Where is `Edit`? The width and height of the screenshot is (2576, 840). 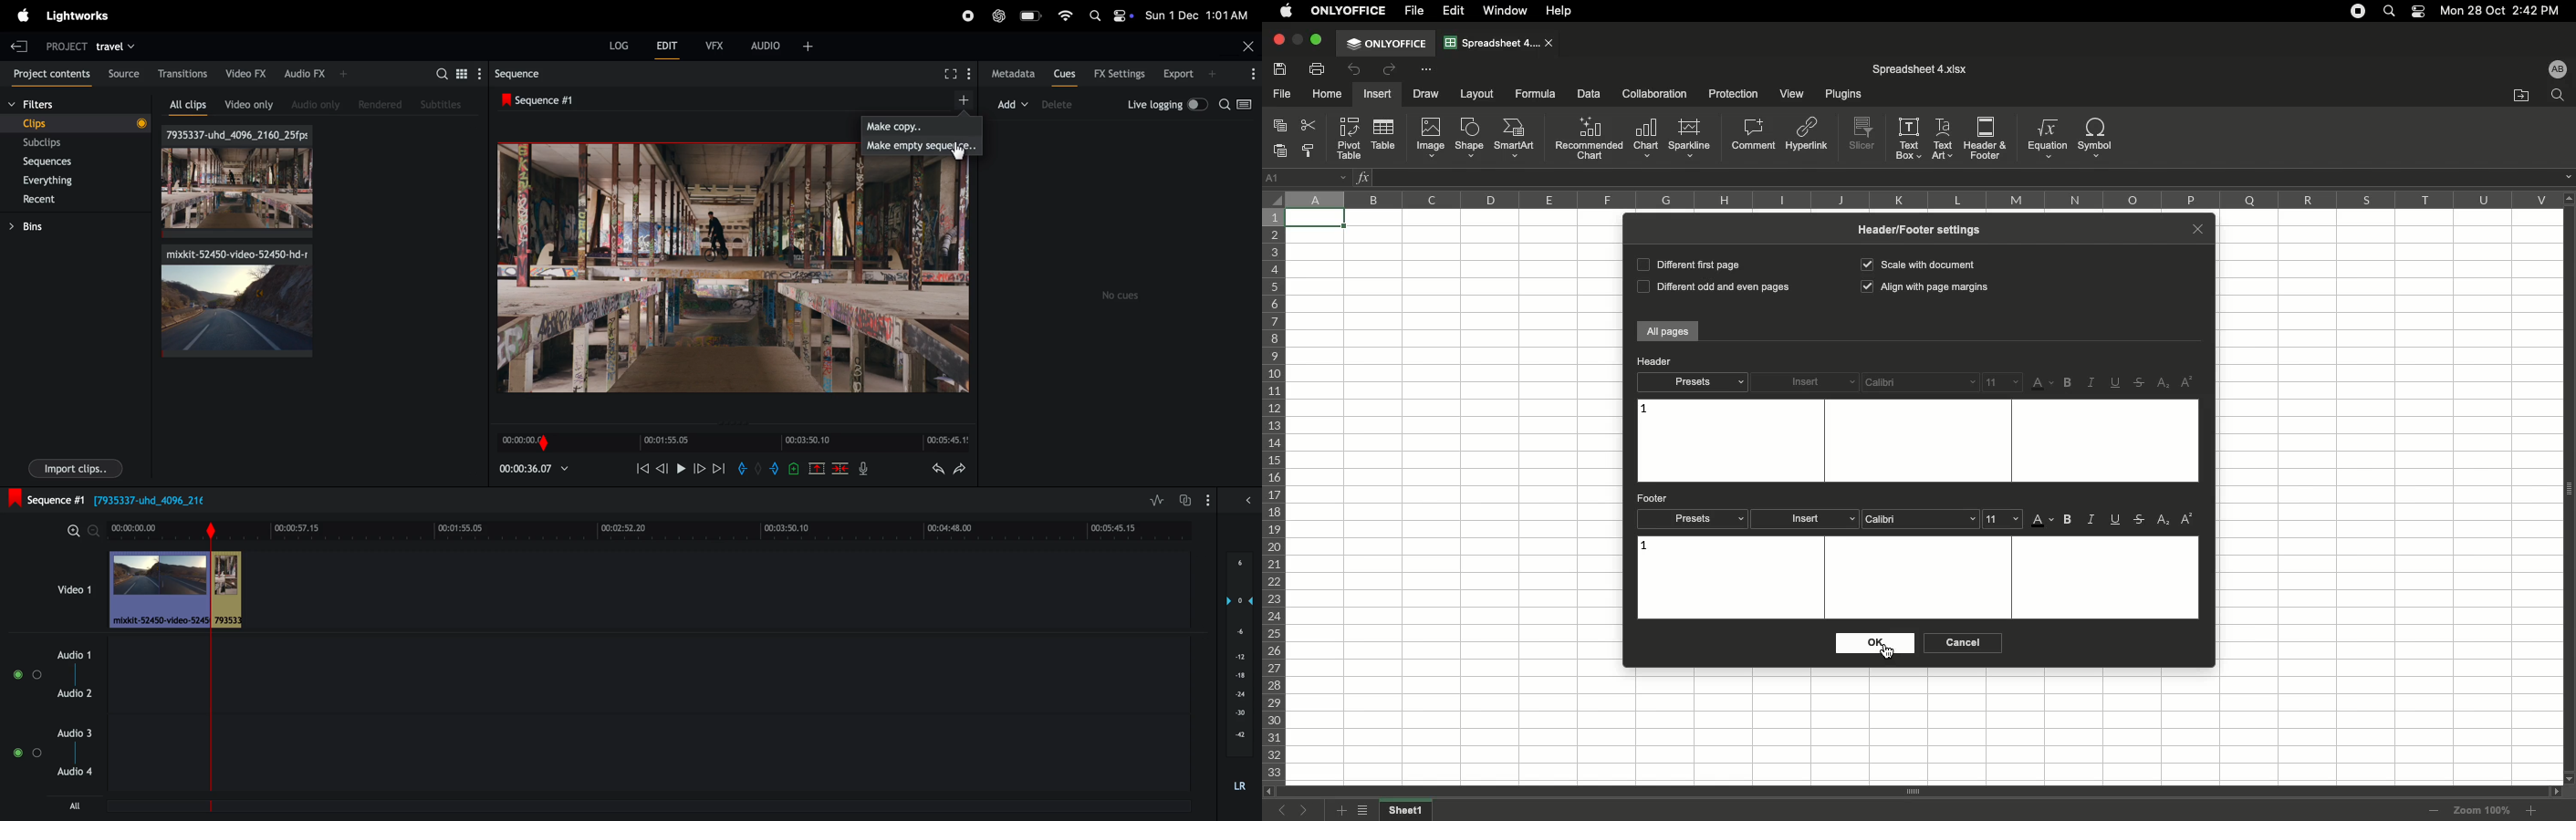 Edit is located at coordinates (1455, 11).